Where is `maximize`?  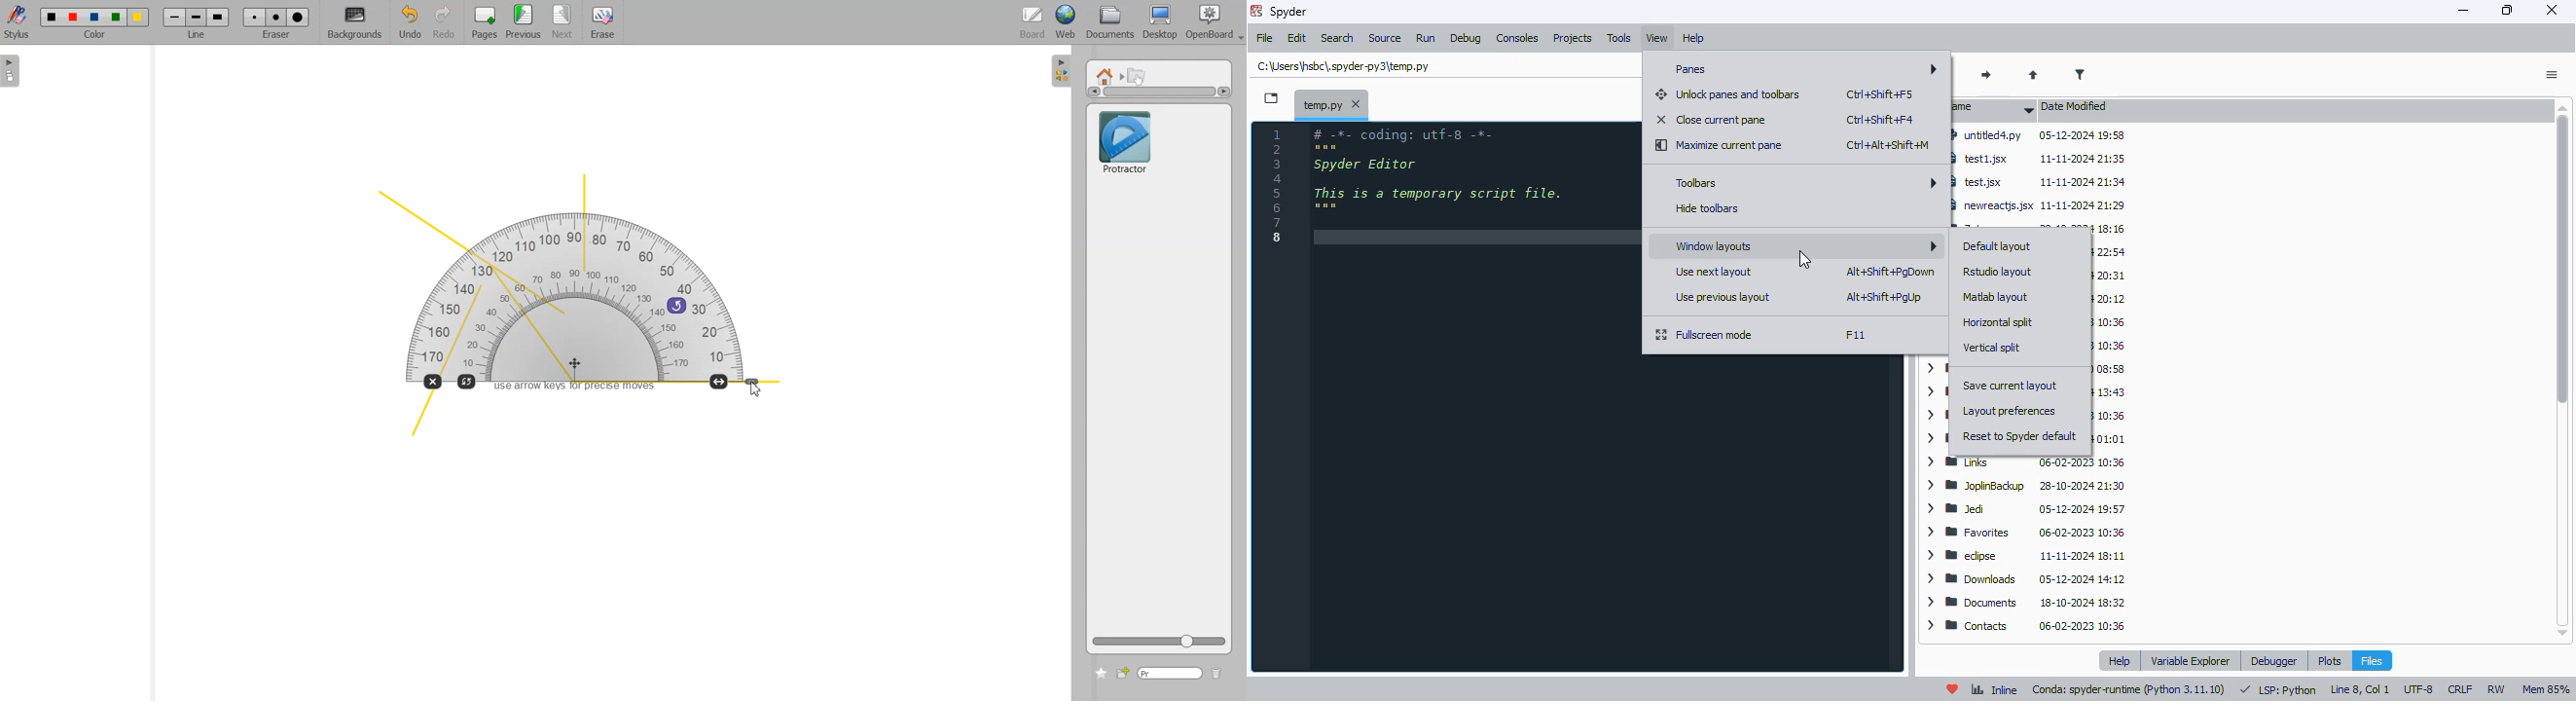
maximize is located at coordinates (2507, 10).